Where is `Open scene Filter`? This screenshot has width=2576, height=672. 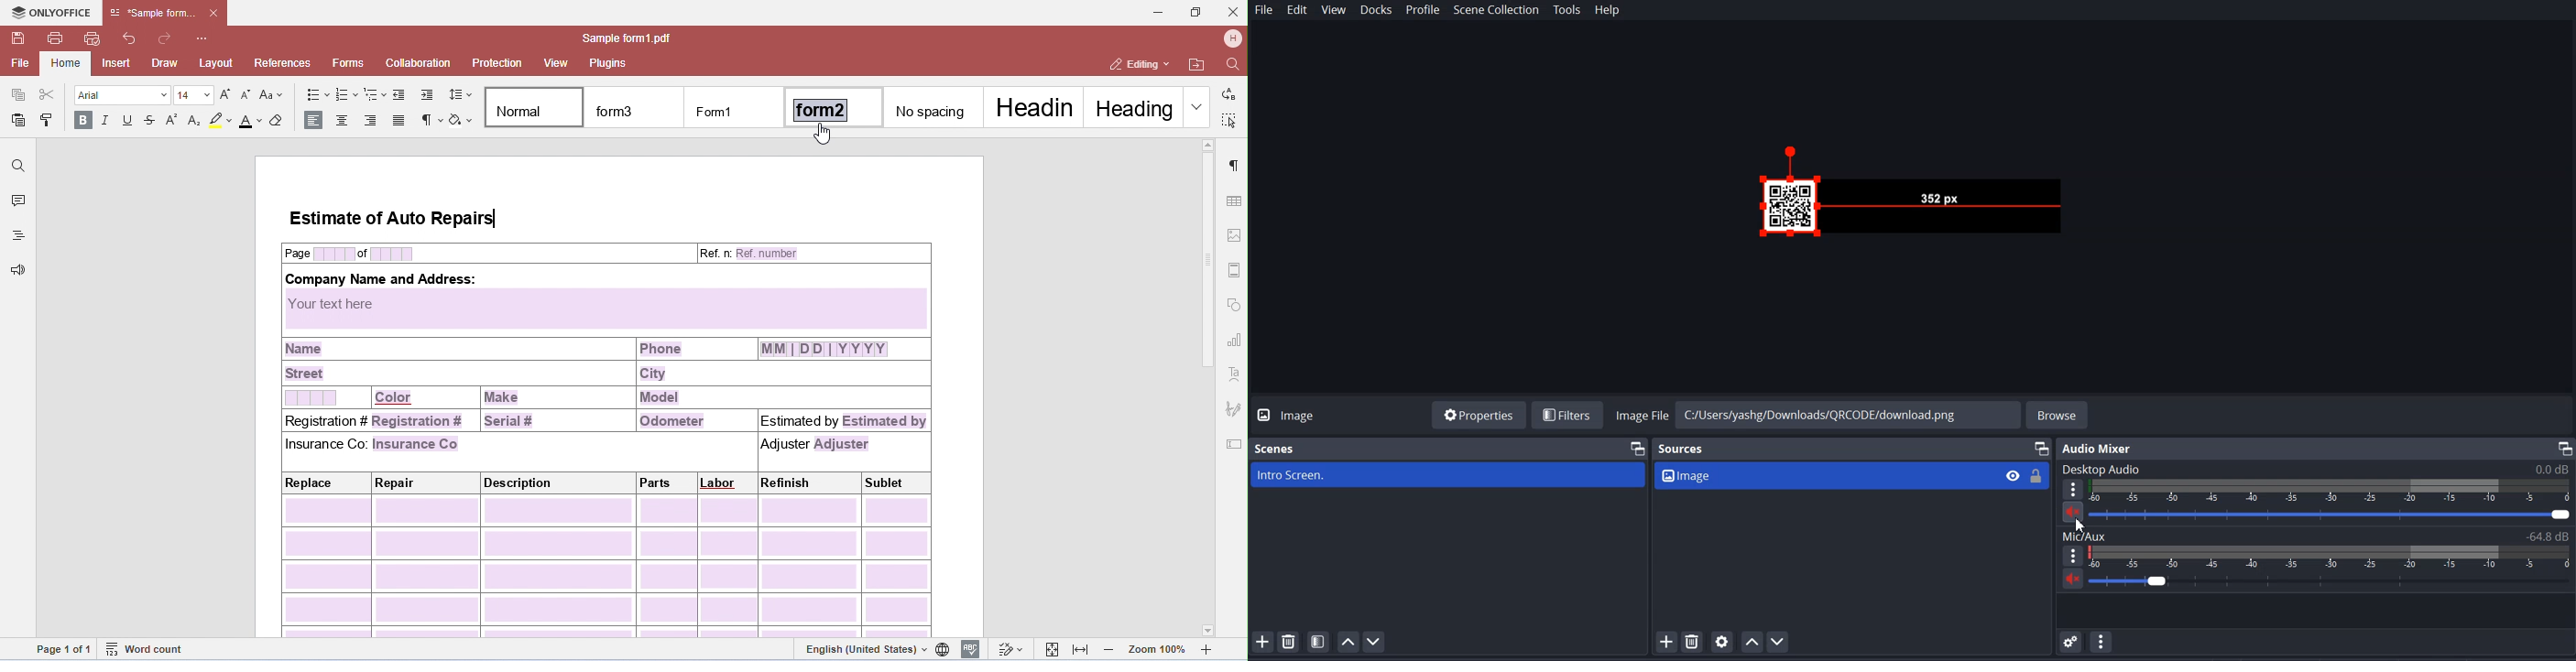
Open scene Filter is located at coordinates (1318, 640).